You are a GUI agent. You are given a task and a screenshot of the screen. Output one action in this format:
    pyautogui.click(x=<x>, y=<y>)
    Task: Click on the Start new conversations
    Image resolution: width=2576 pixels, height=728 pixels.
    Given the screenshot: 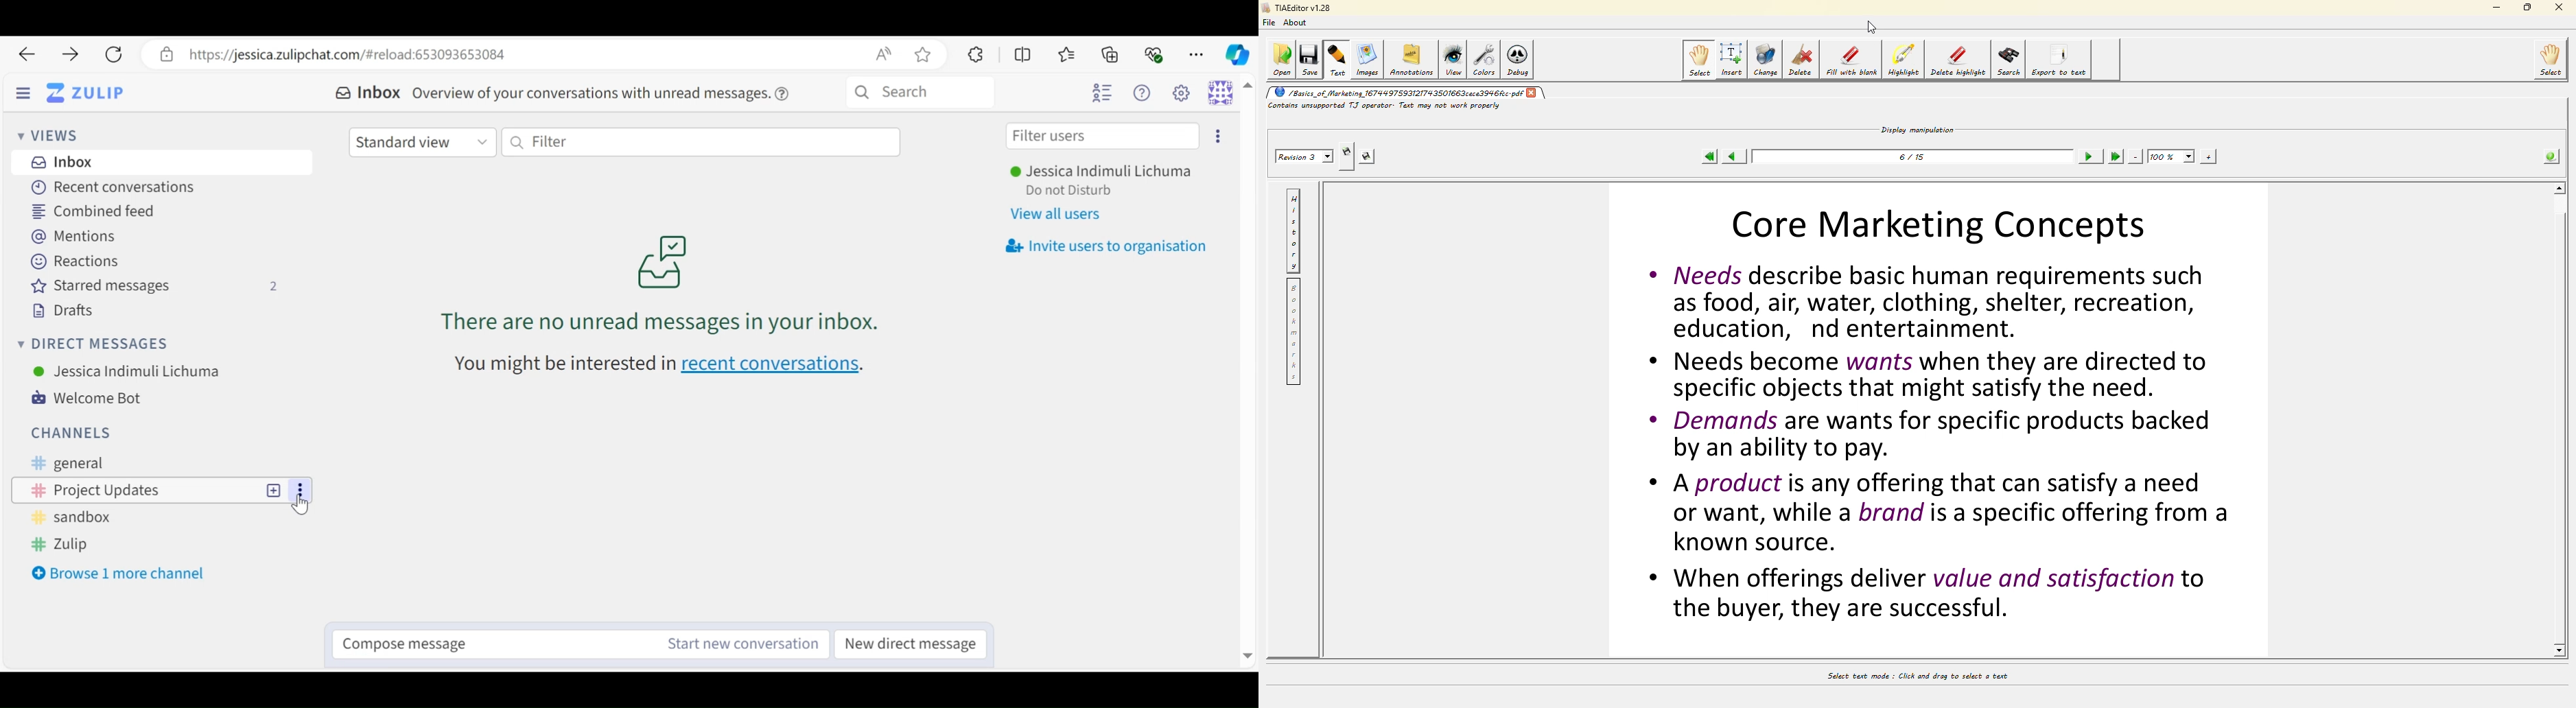 What is the action you would take?
    pyautogui.click(x=738, y=644)
    